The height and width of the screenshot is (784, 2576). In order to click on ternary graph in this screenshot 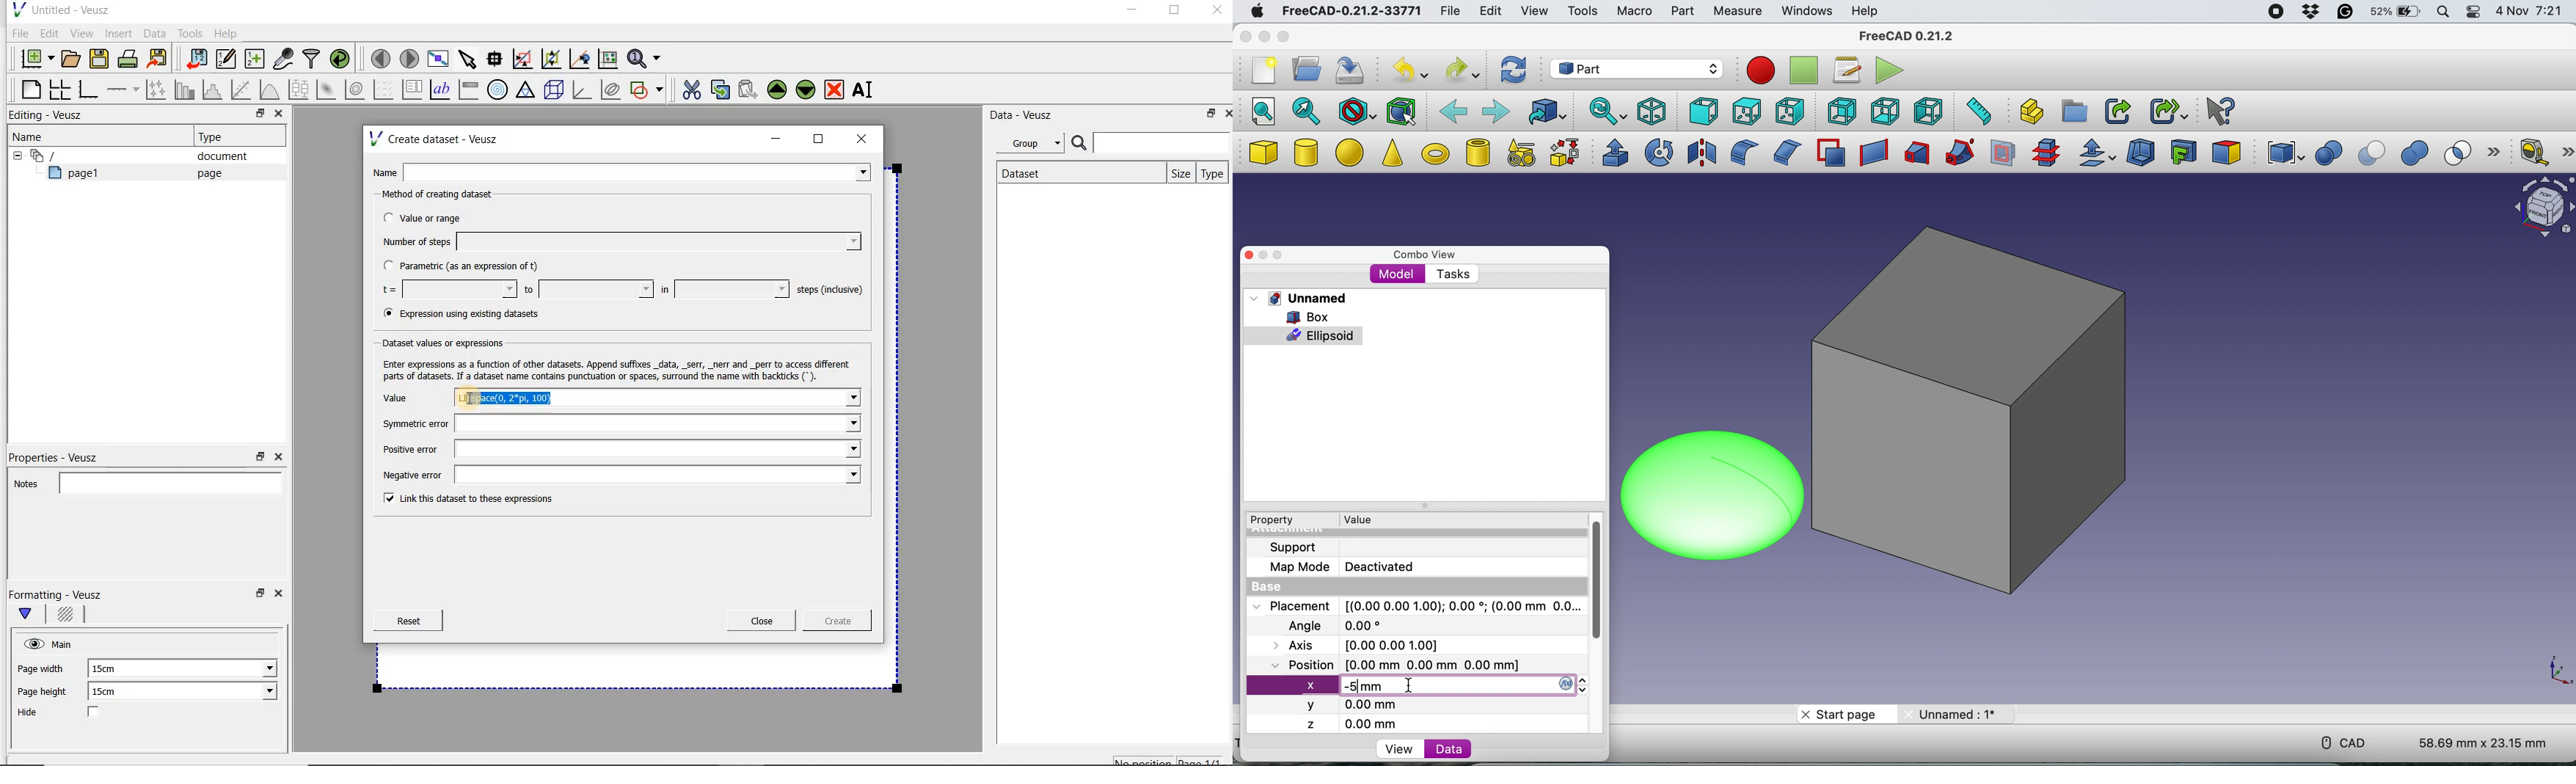, I will do `click(527, 90)`.